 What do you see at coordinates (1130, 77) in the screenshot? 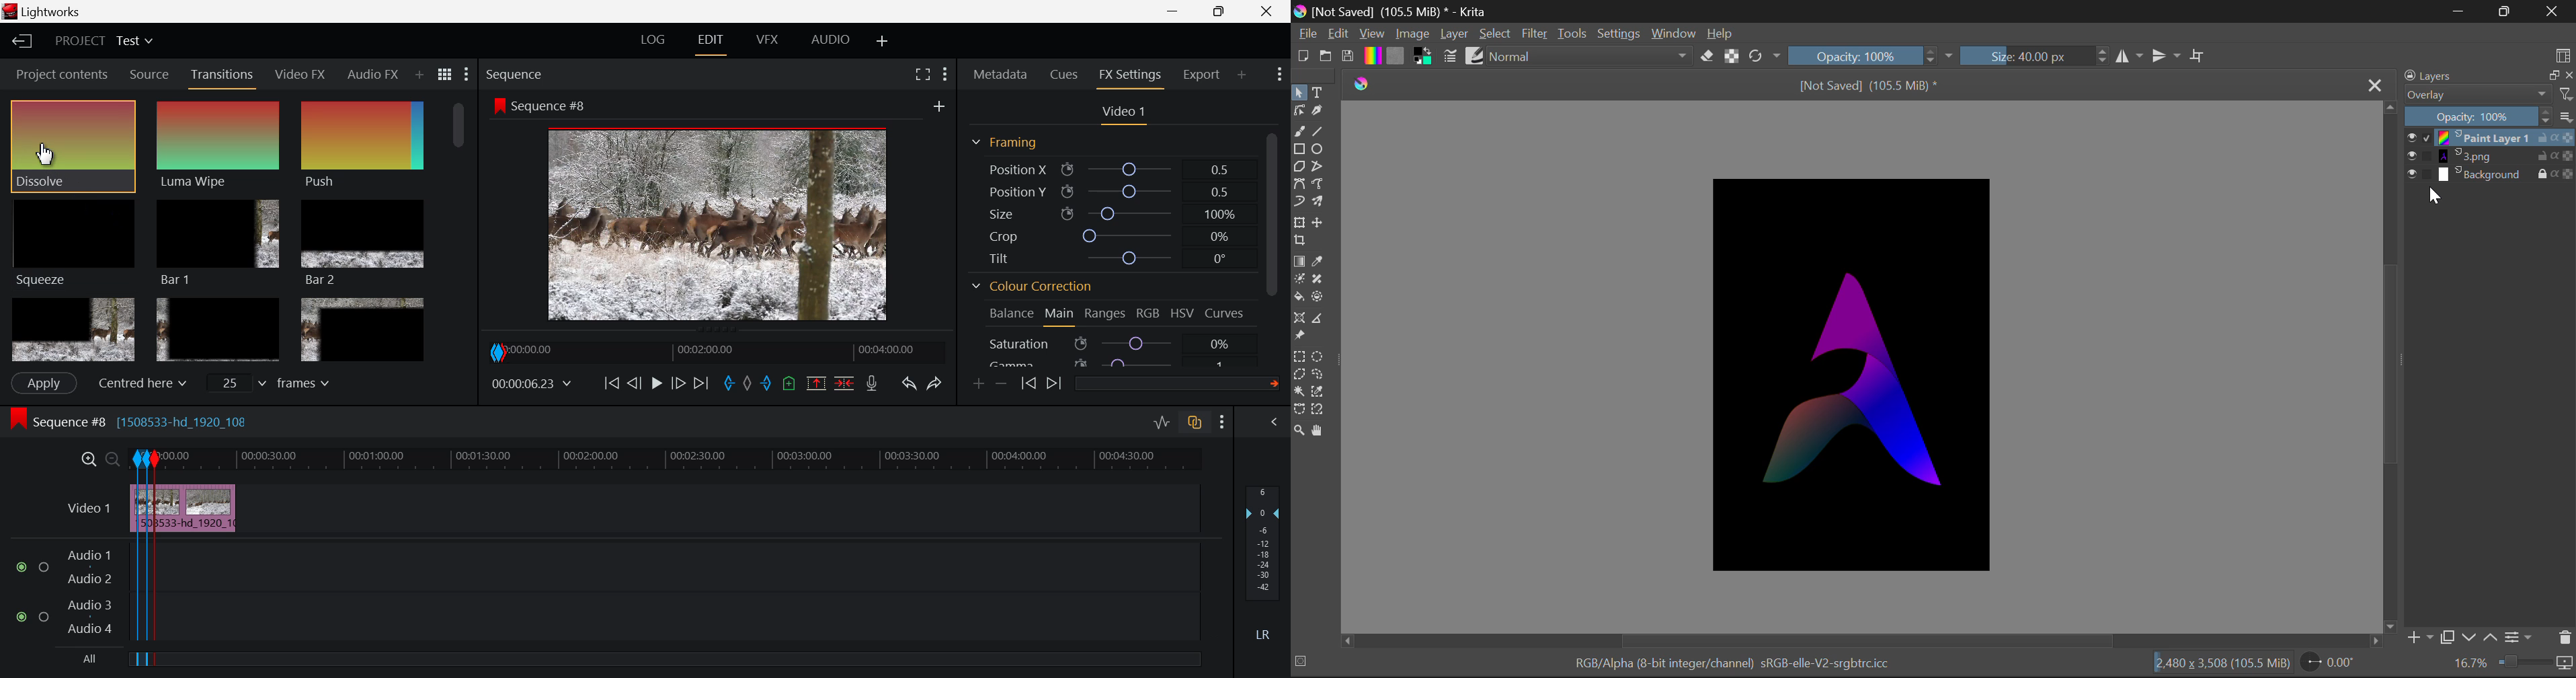
I see `FX Settings Open` at bounding box center [1130, 77].